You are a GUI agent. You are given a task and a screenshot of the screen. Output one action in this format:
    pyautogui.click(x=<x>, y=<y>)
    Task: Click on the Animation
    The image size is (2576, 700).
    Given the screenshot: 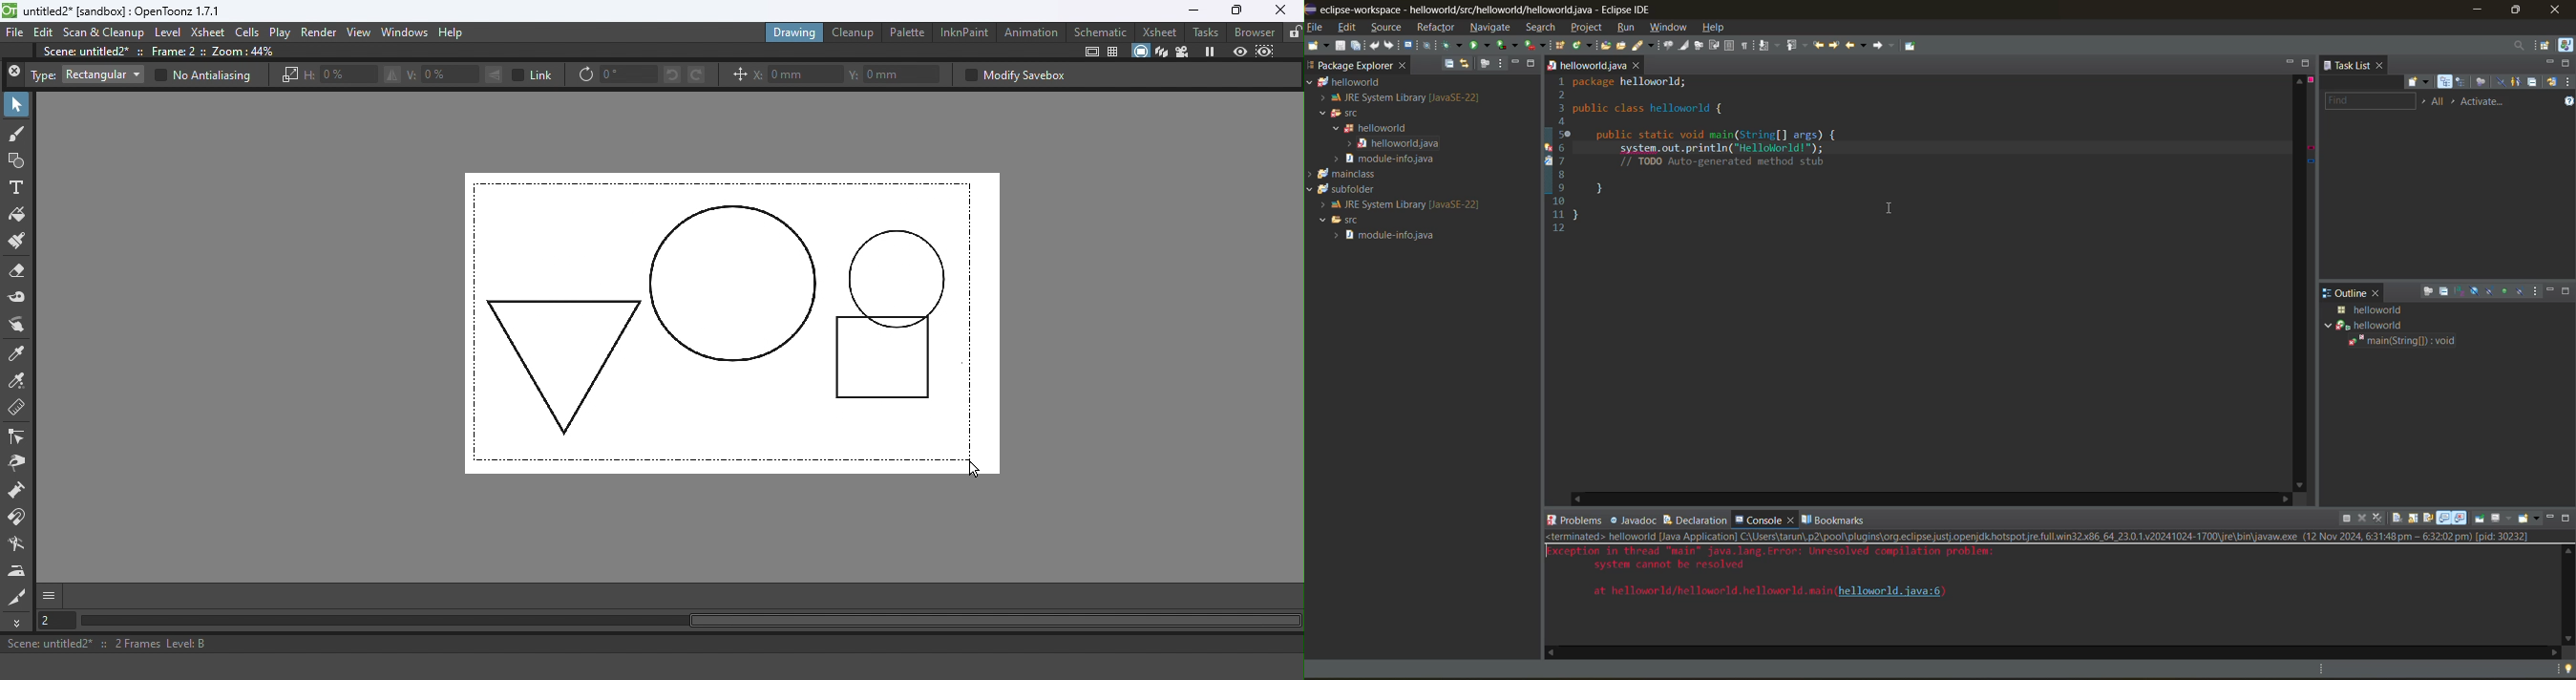 What is the action you would take?
    pyautogui.click(x=1032, y=32)
    